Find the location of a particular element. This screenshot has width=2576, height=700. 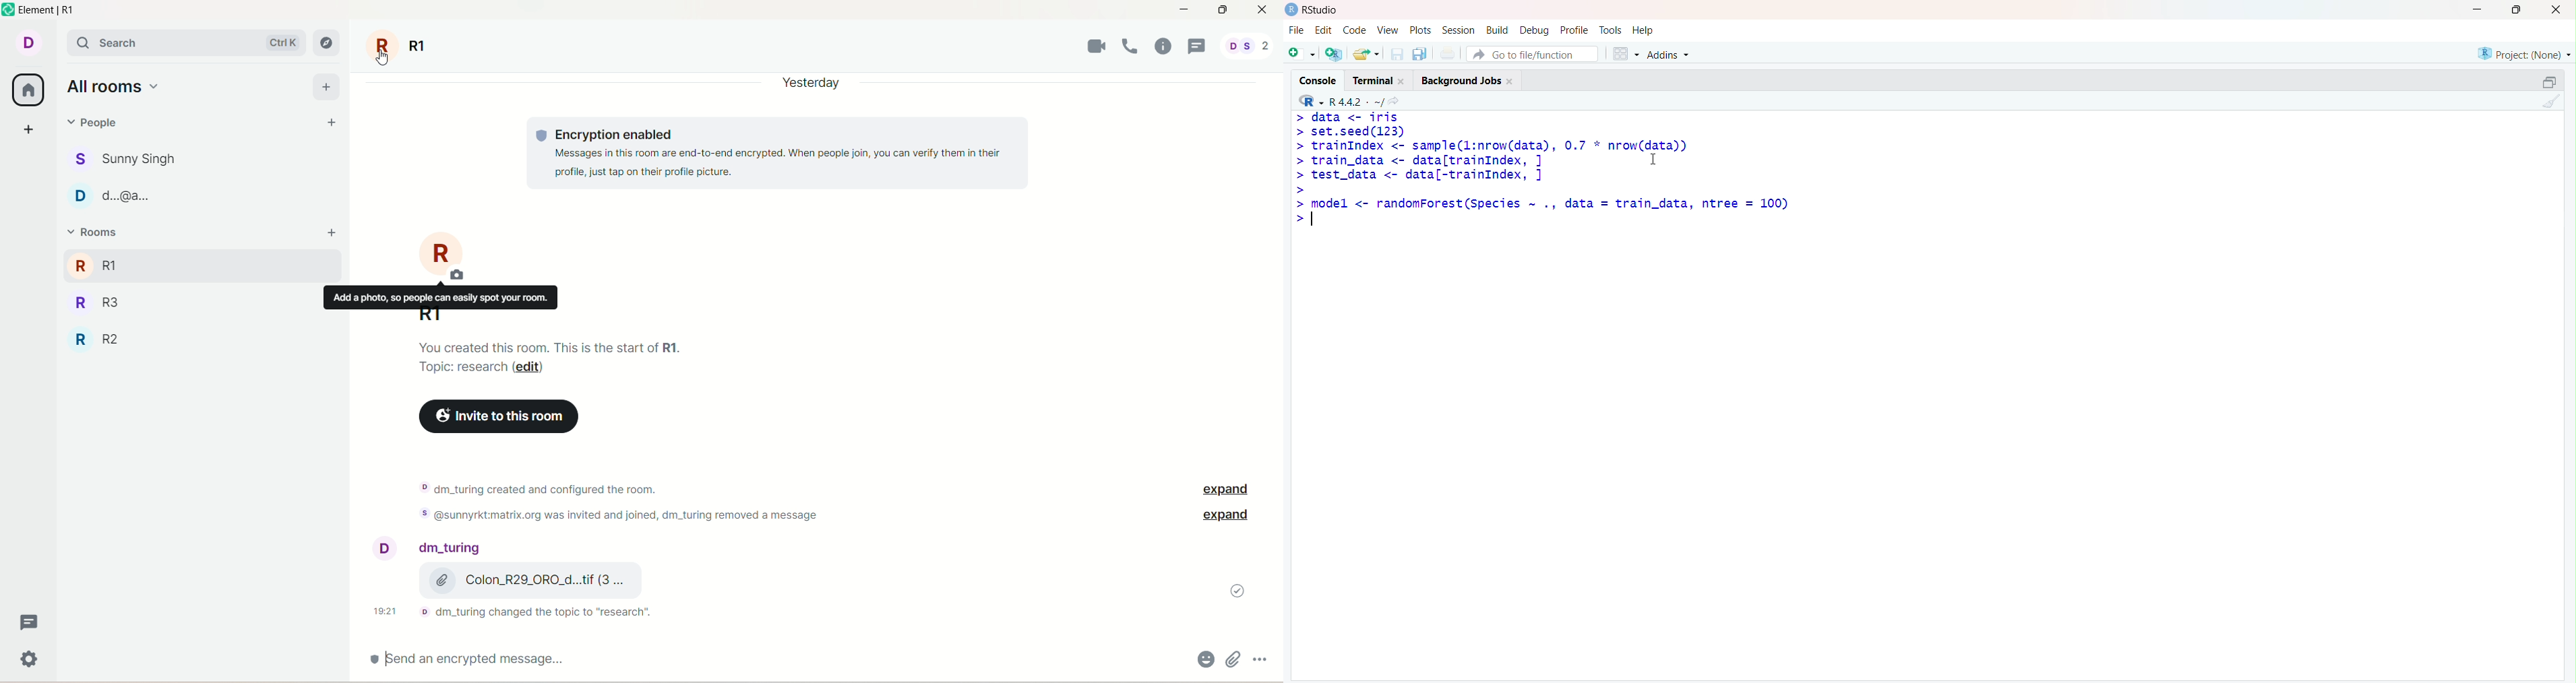

Tools is located at coordinates (1610, 29).